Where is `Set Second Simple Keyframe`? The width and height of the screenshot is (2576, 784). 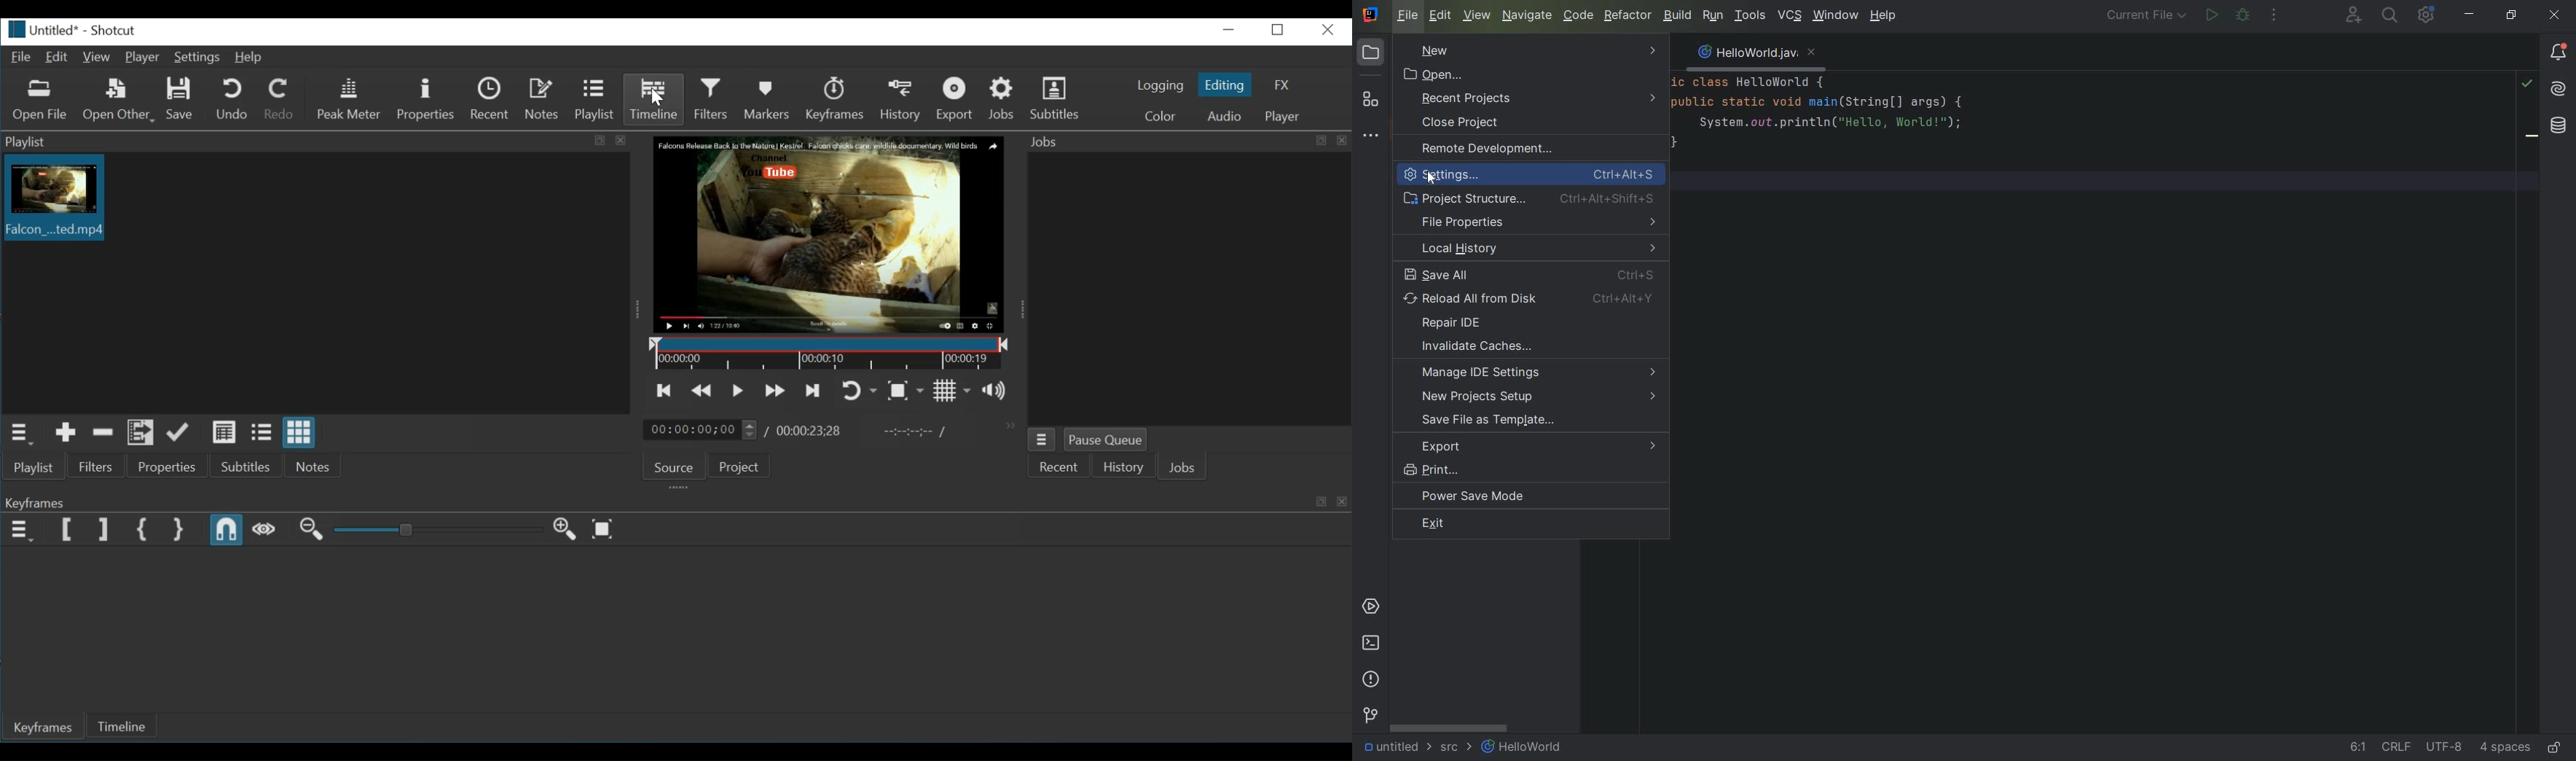 Set Second Simple Keyframe is located at coordinates (180, 531).